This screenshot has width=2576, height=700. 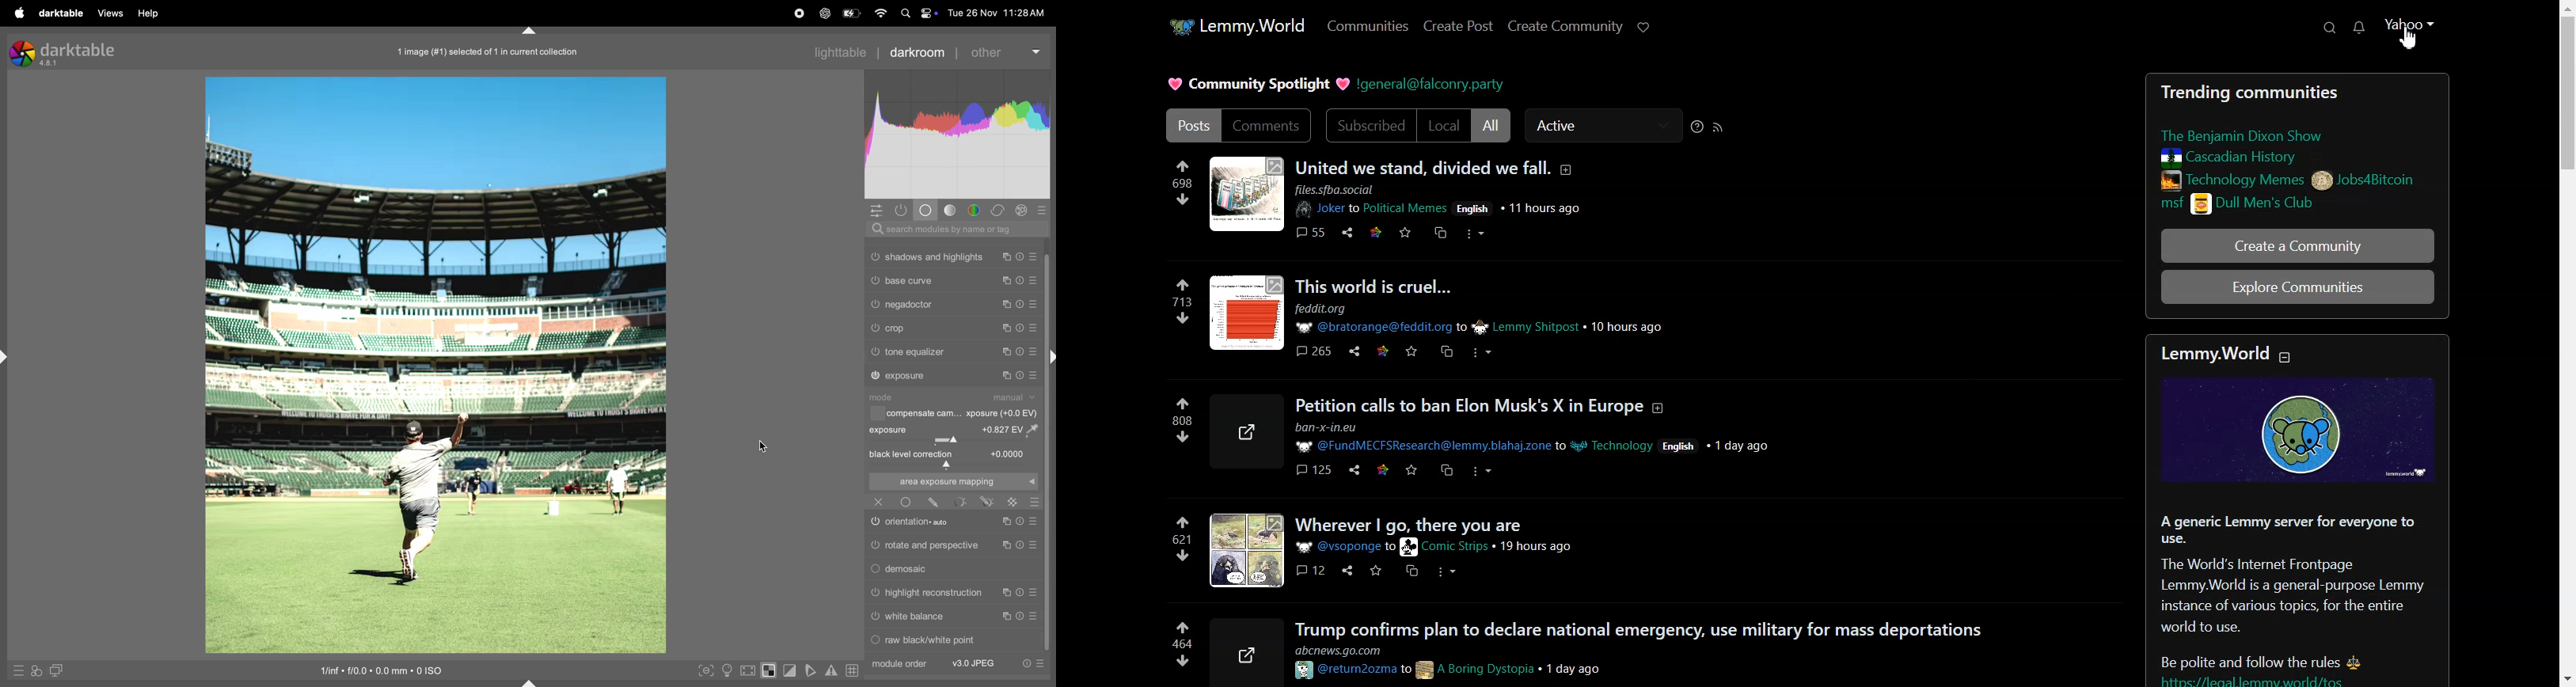 I want to click on battery, so click(x=854, y=12).